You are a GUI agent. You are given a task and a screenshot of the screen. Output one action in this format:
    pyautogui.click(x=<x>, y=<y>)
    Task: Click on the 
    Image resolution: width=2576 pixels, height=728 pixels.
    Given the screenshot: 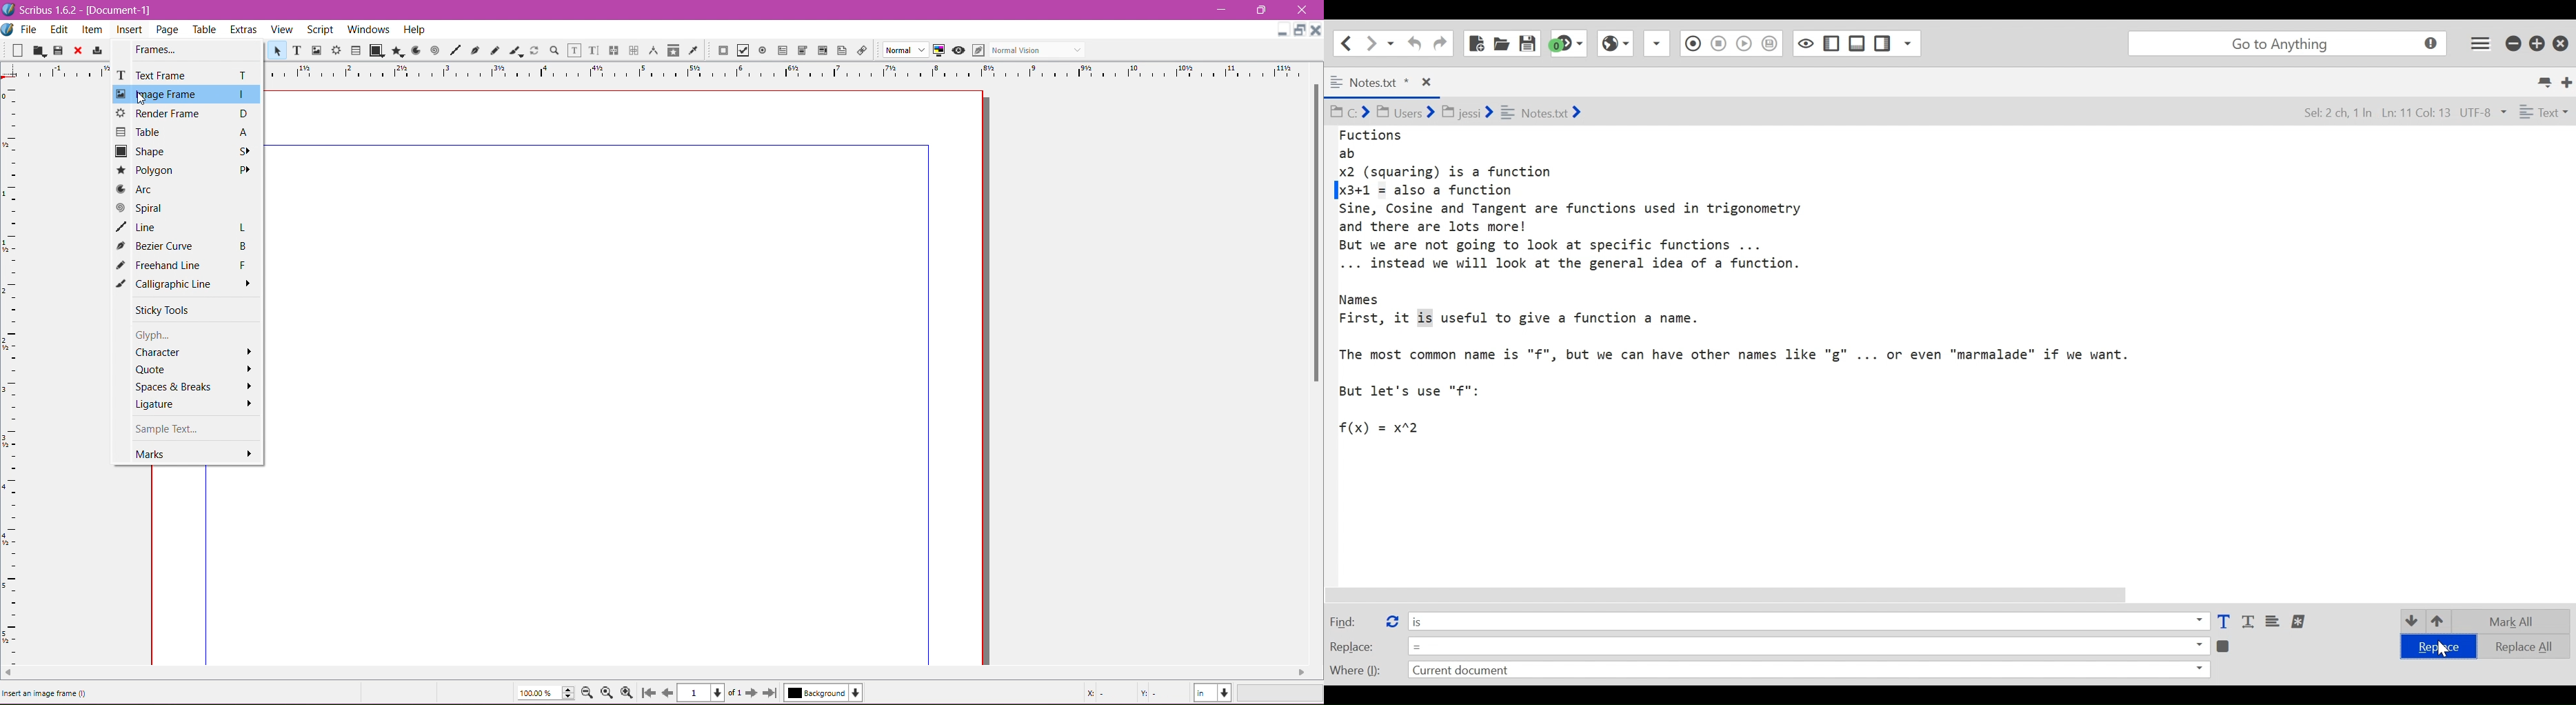 What is the action you would take?
    pyautogui.click(x=1440, y=44)
    